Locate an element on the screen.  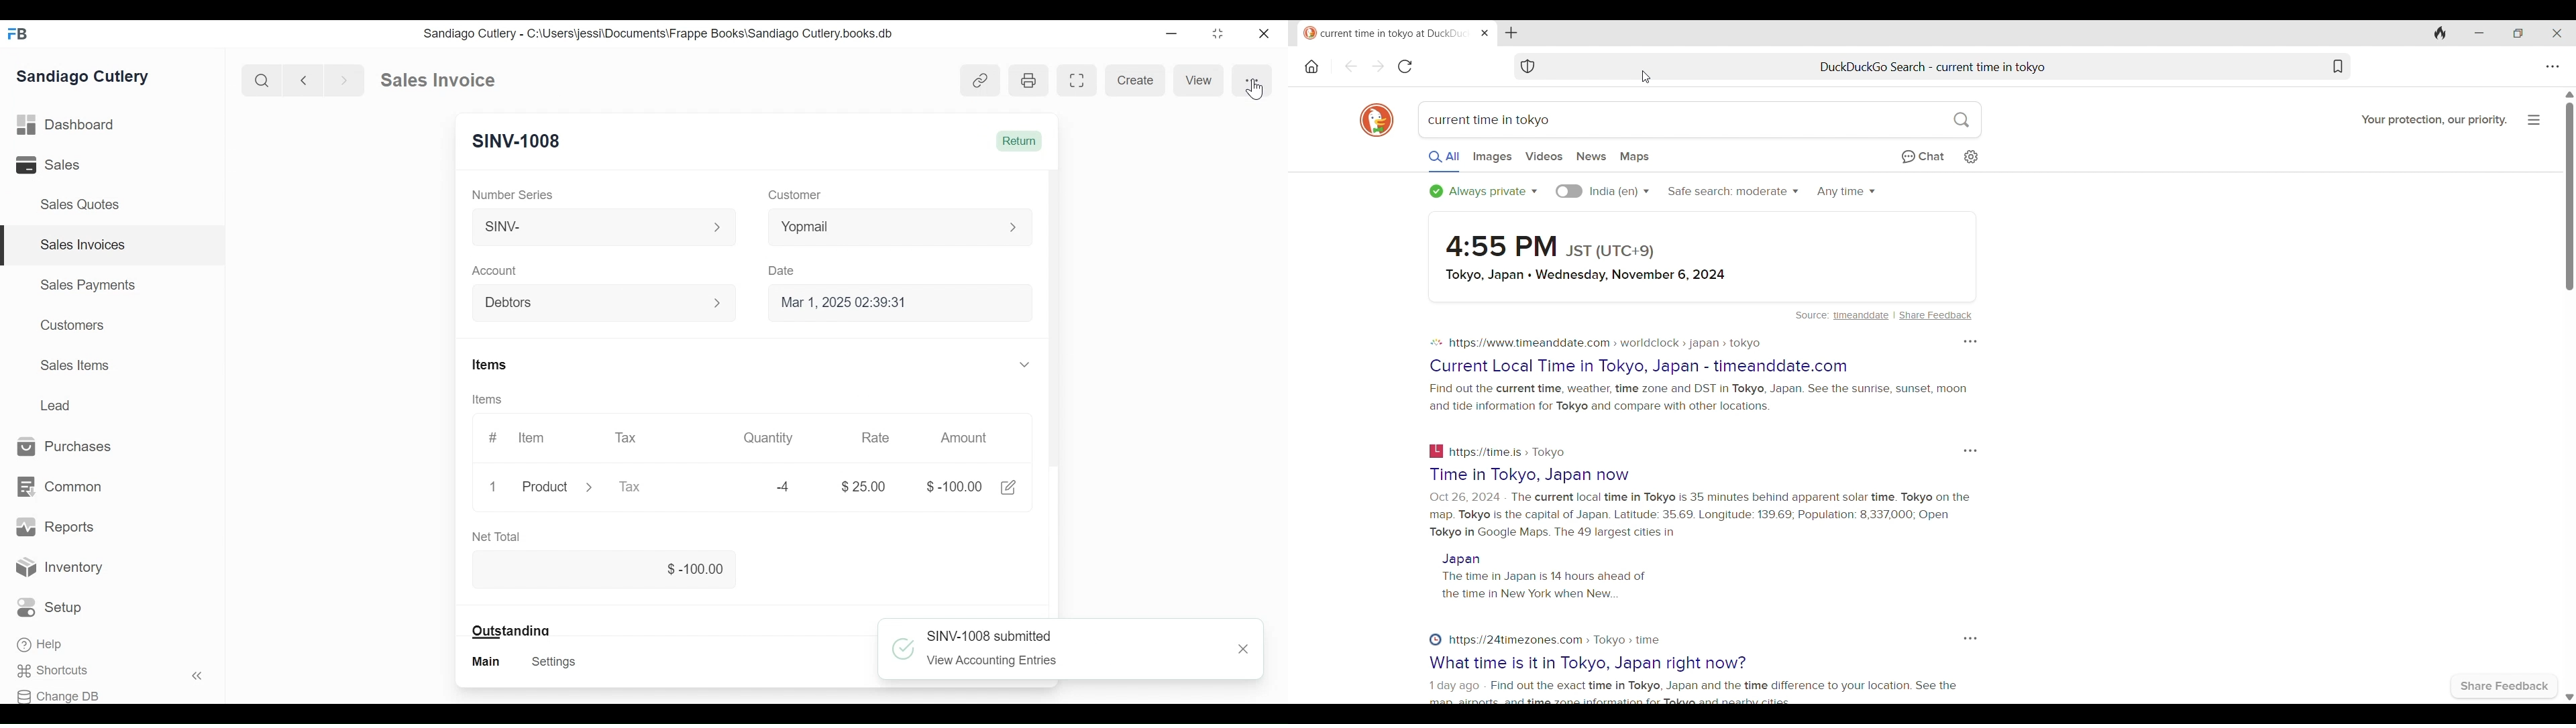
Quantity is located at coordinates (771, 438).